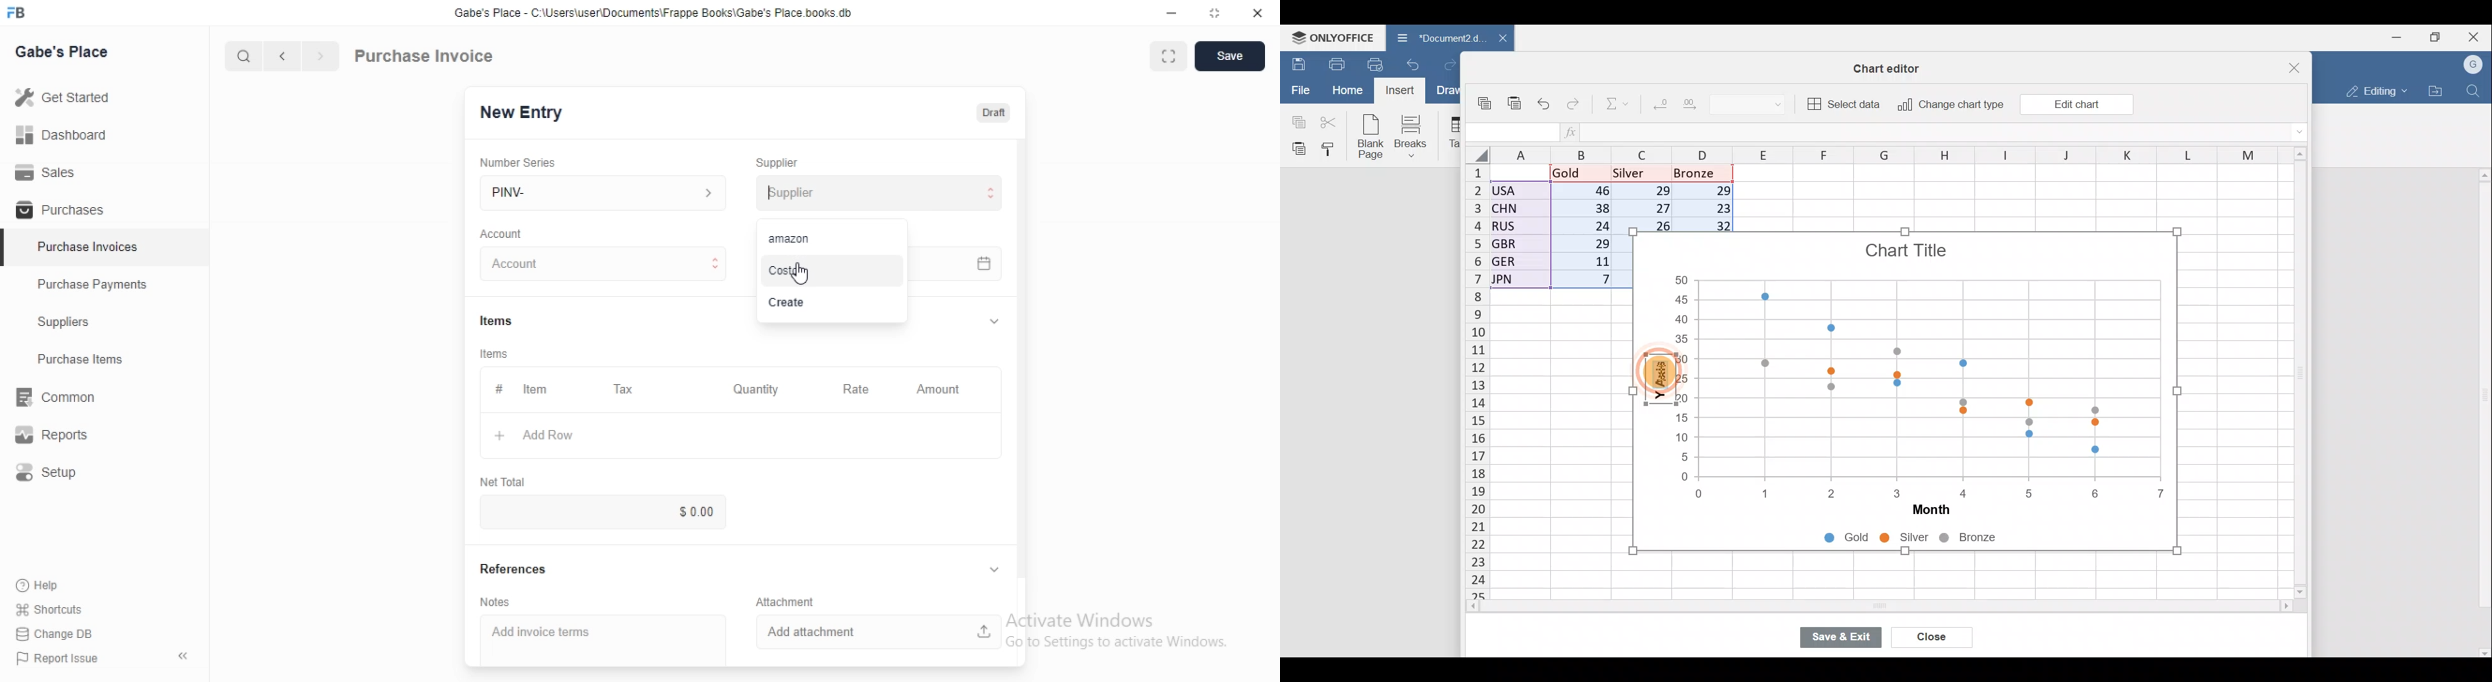 This screenshot has width=2492, height=700. What do you see at coordinates (1258, 13) in the screenshot?
I see `Close` at bounding box center [1258, 13].